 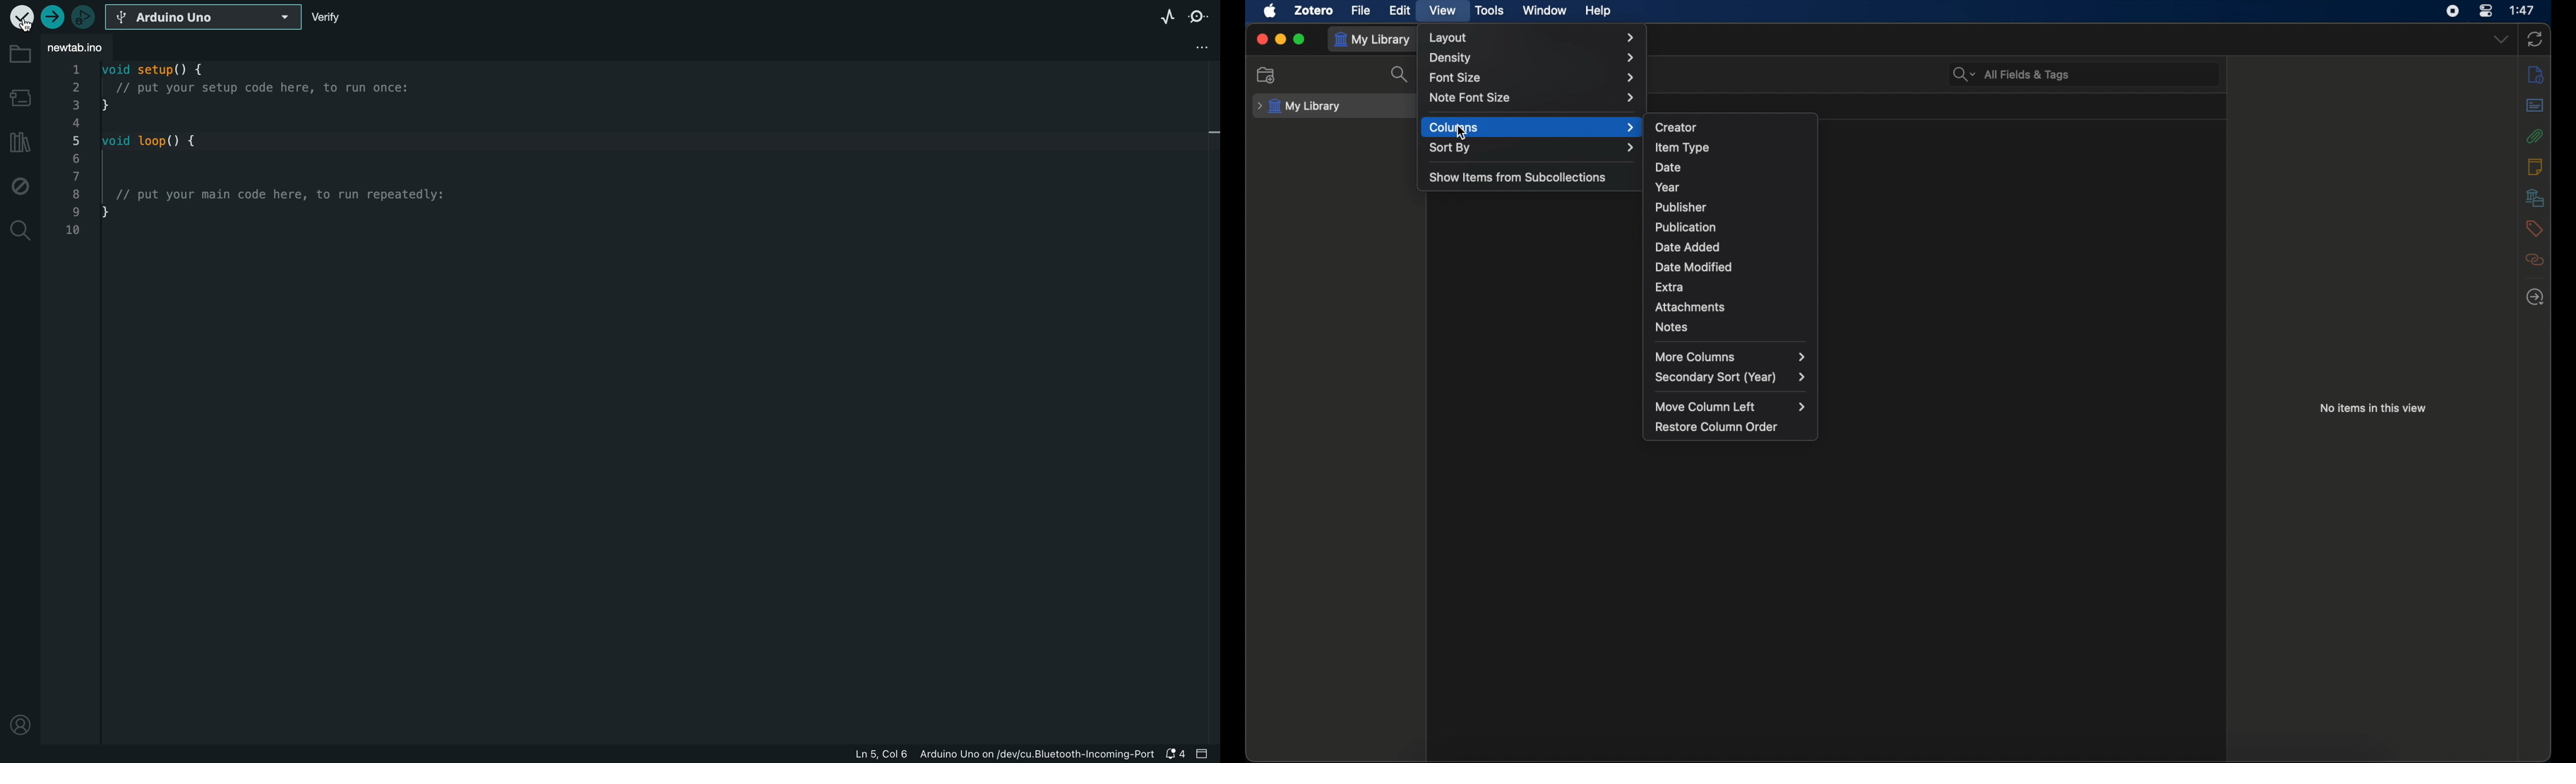 I want to click on publisher, so click(x=1679, y=207).